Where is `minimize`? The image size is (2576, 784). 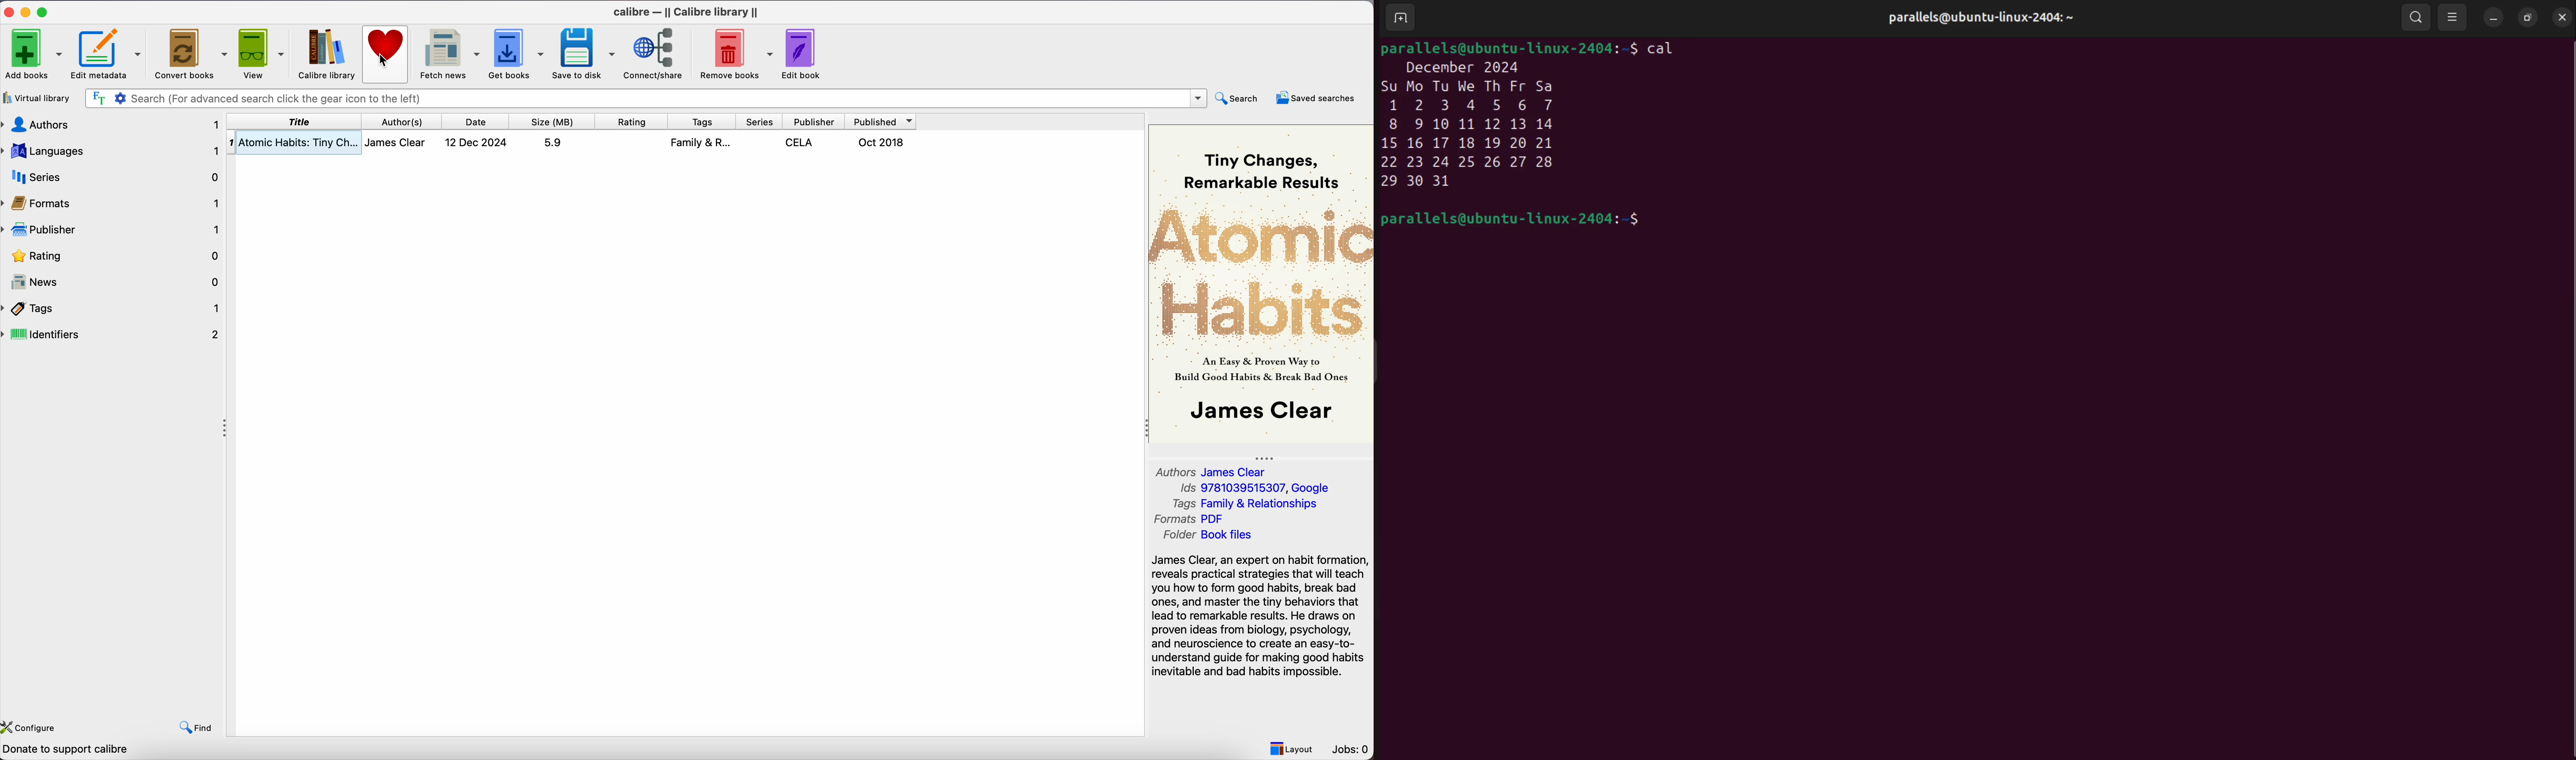
minimize is located at coordinates (28, 13).